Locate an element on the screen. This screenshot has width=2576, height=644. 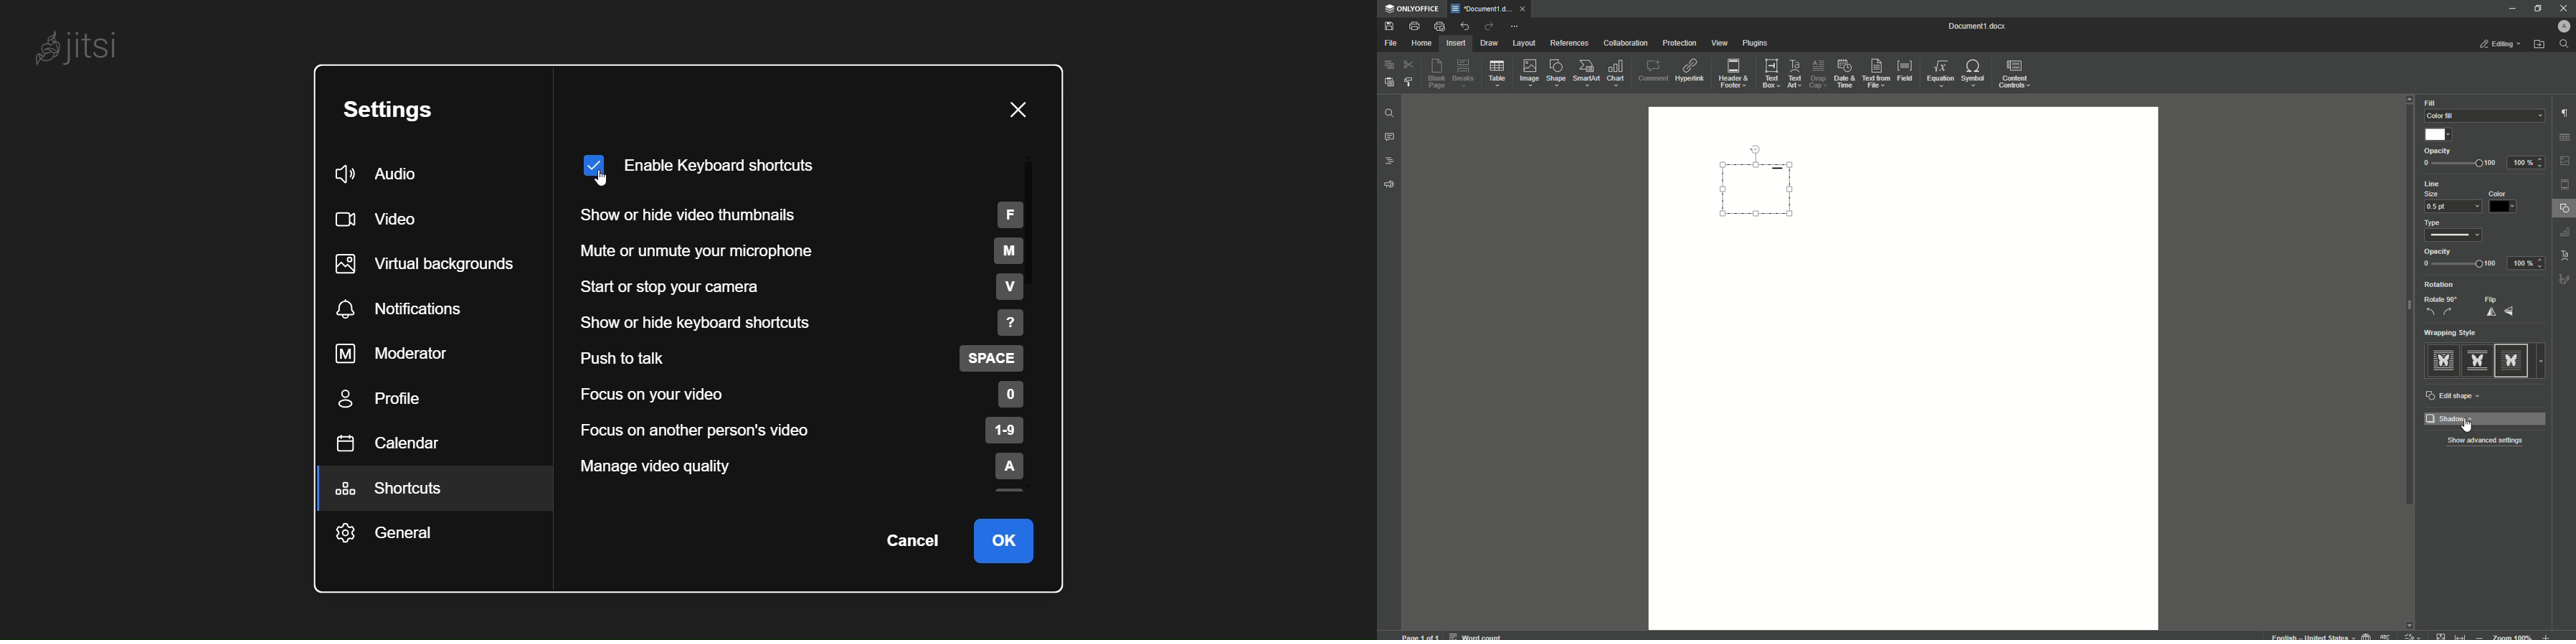
style 1 is located at coordinates (2442, 360).